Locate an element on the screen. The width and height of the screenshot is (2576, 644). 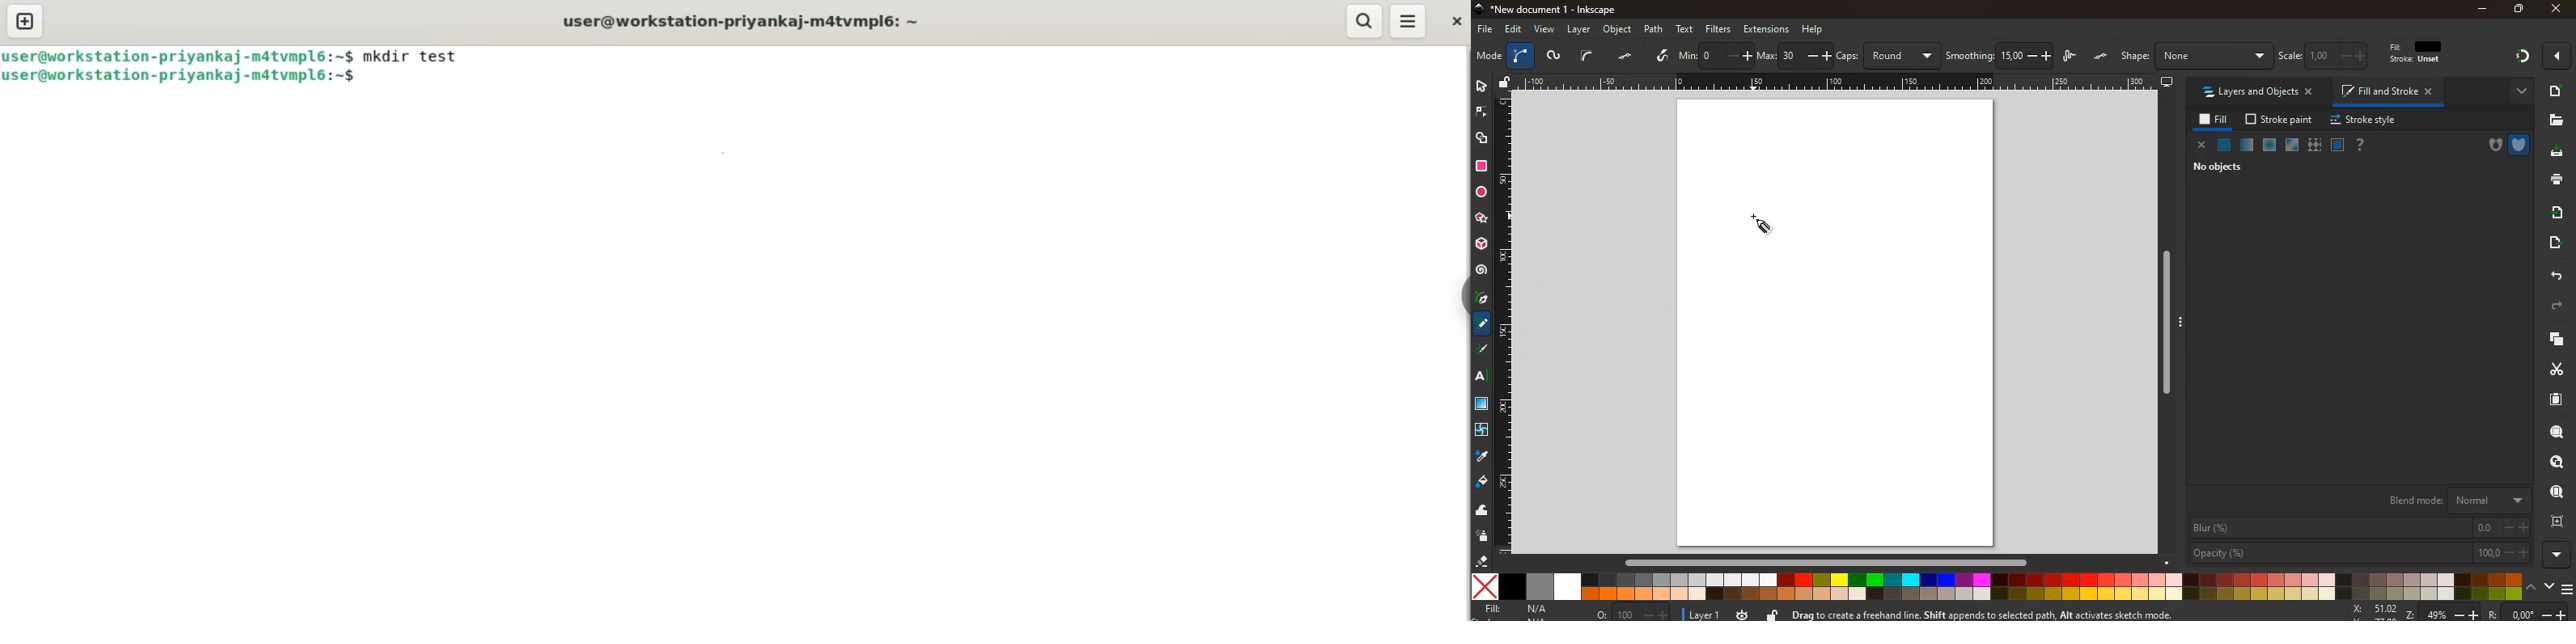
unlock is located at coordinates (1773, 614).